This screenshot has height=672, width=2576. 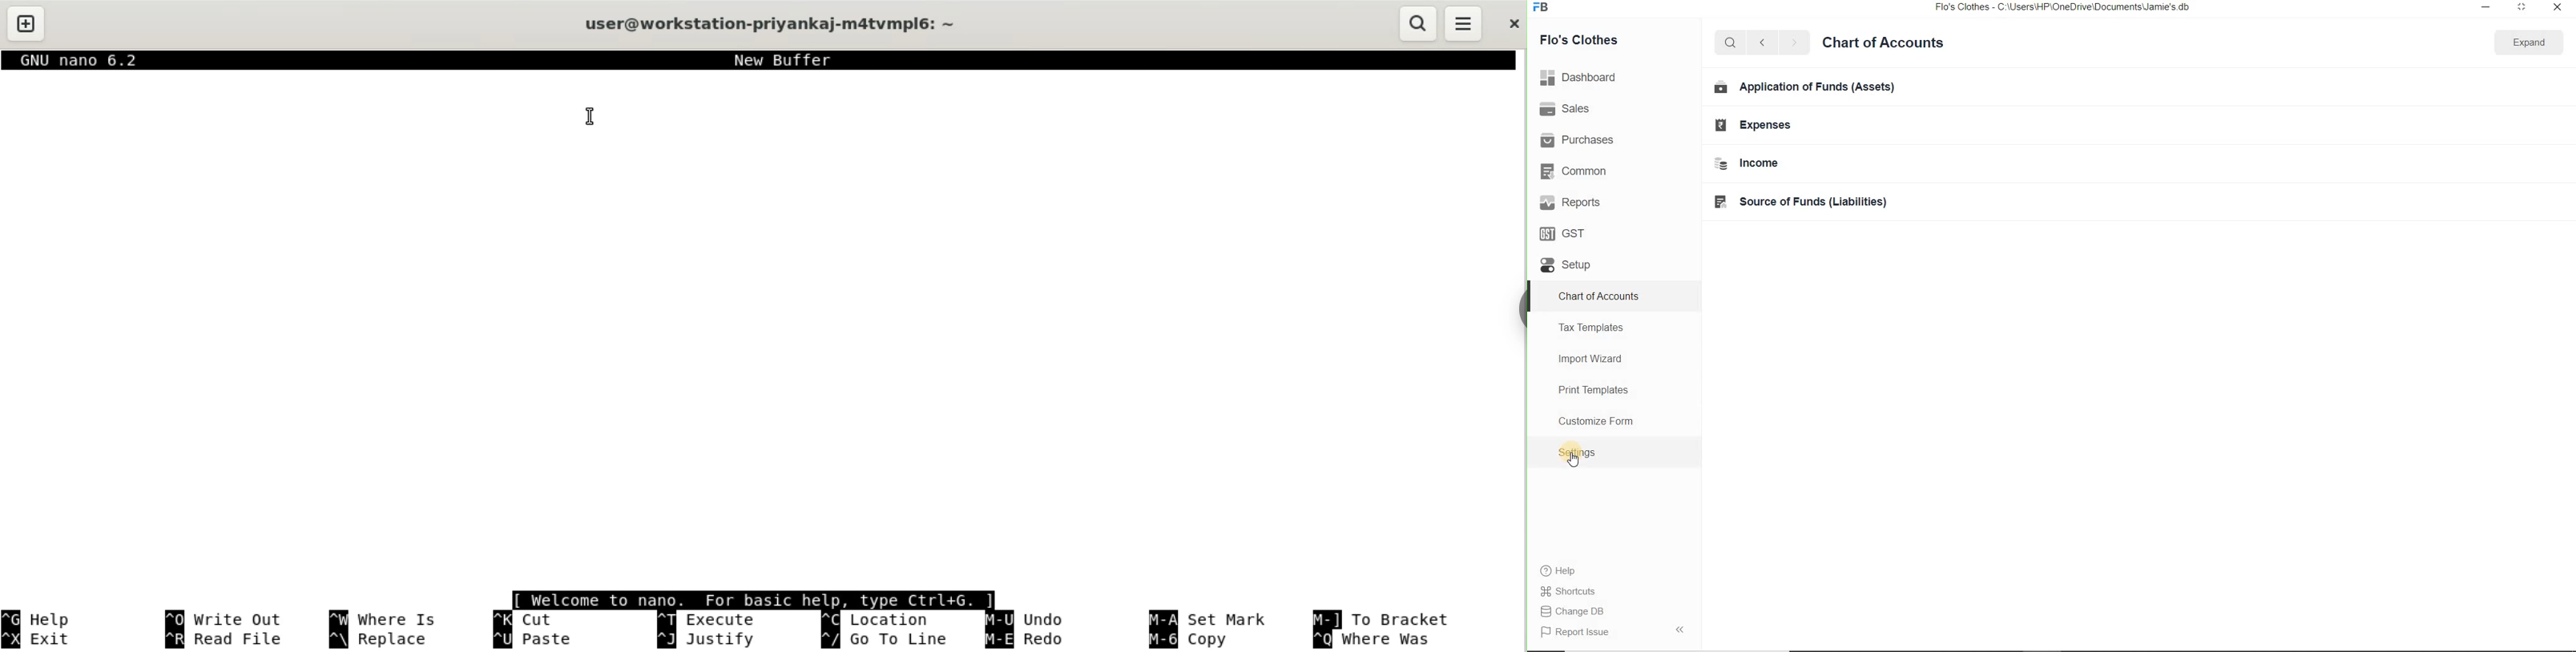 What do you see at coordinates (1583, 141) in the screenshot?
I see `Purchases` at bounding box center [1583, 141].